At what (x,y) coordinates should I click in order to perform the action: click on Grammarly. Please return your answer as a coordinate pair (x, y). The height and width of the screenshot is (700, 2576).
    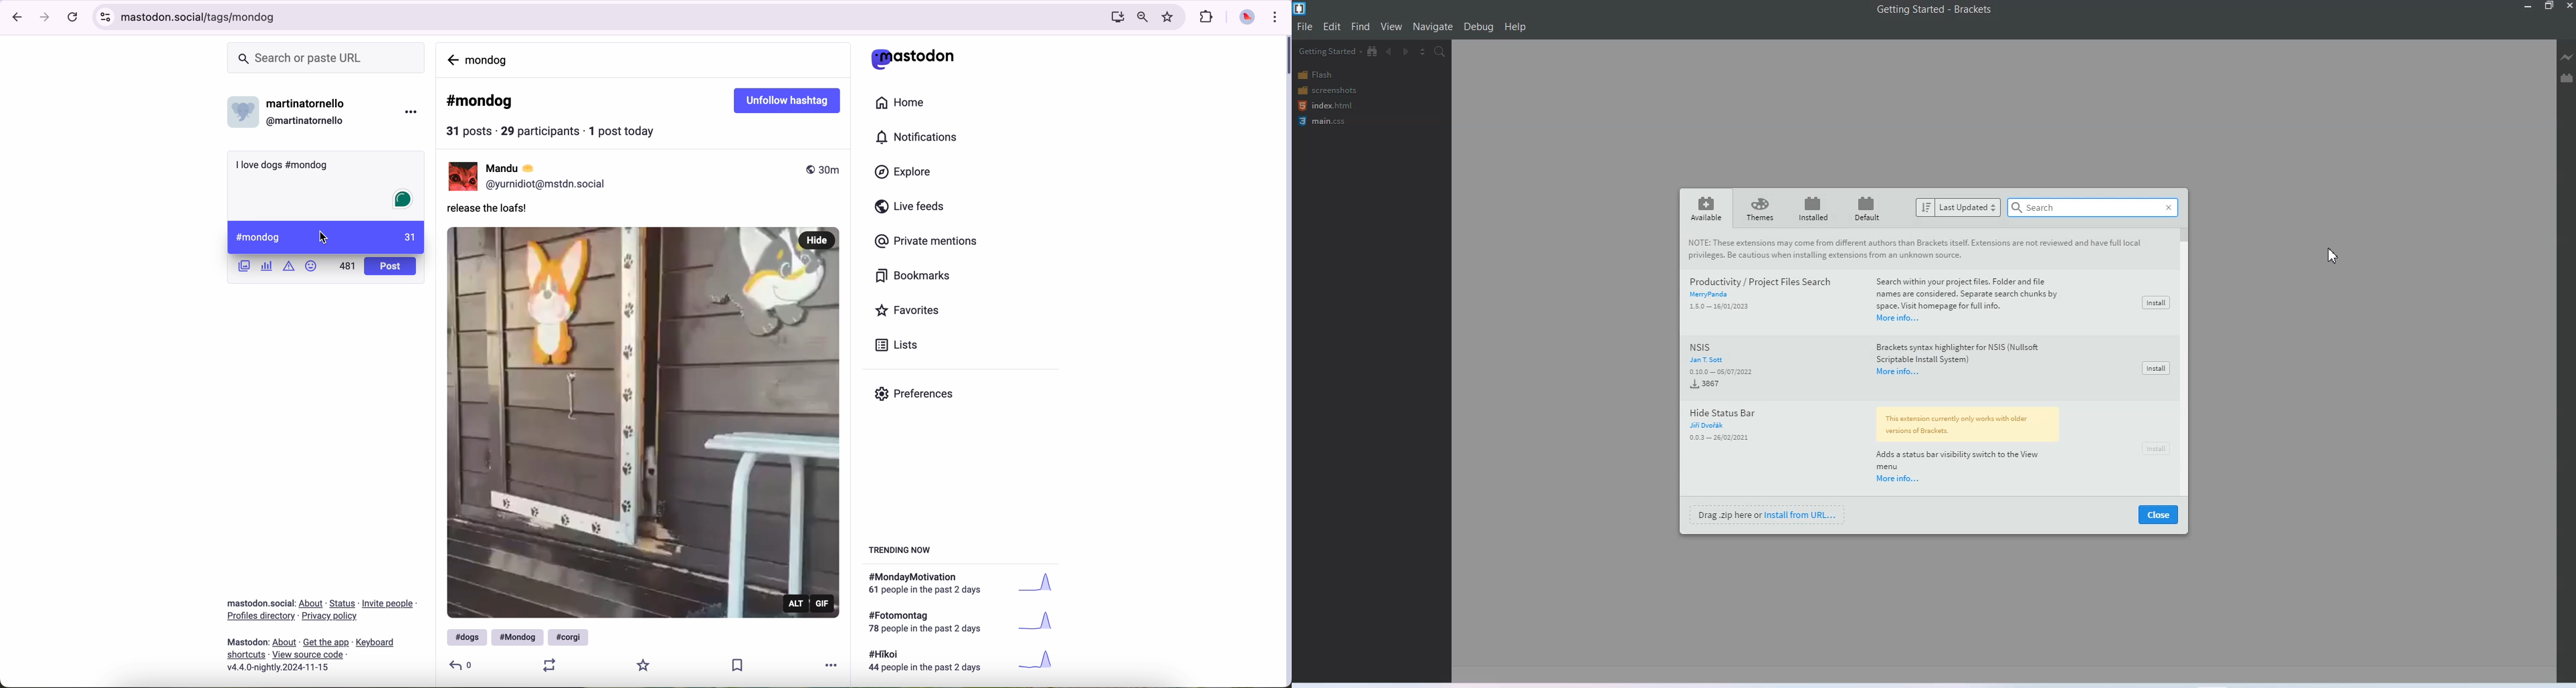
    Looking at the image, I should click on (402, 200).